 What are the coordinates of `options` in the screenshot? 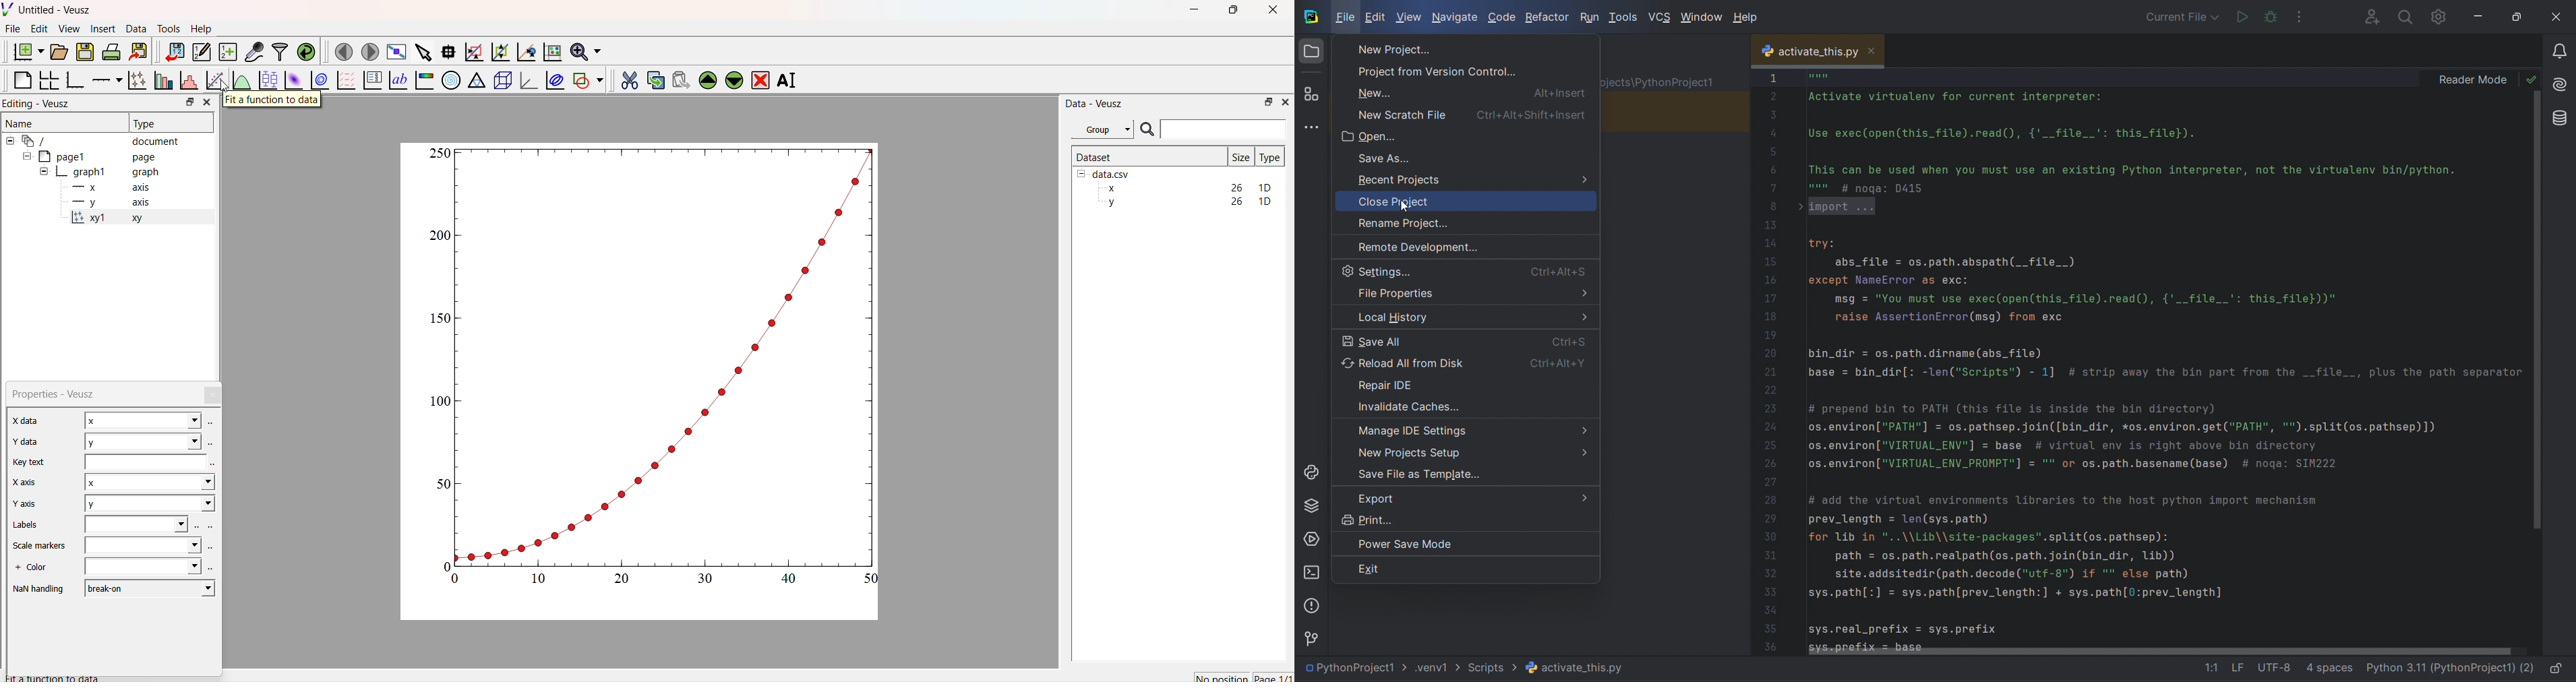 It's located at (2304, 18).